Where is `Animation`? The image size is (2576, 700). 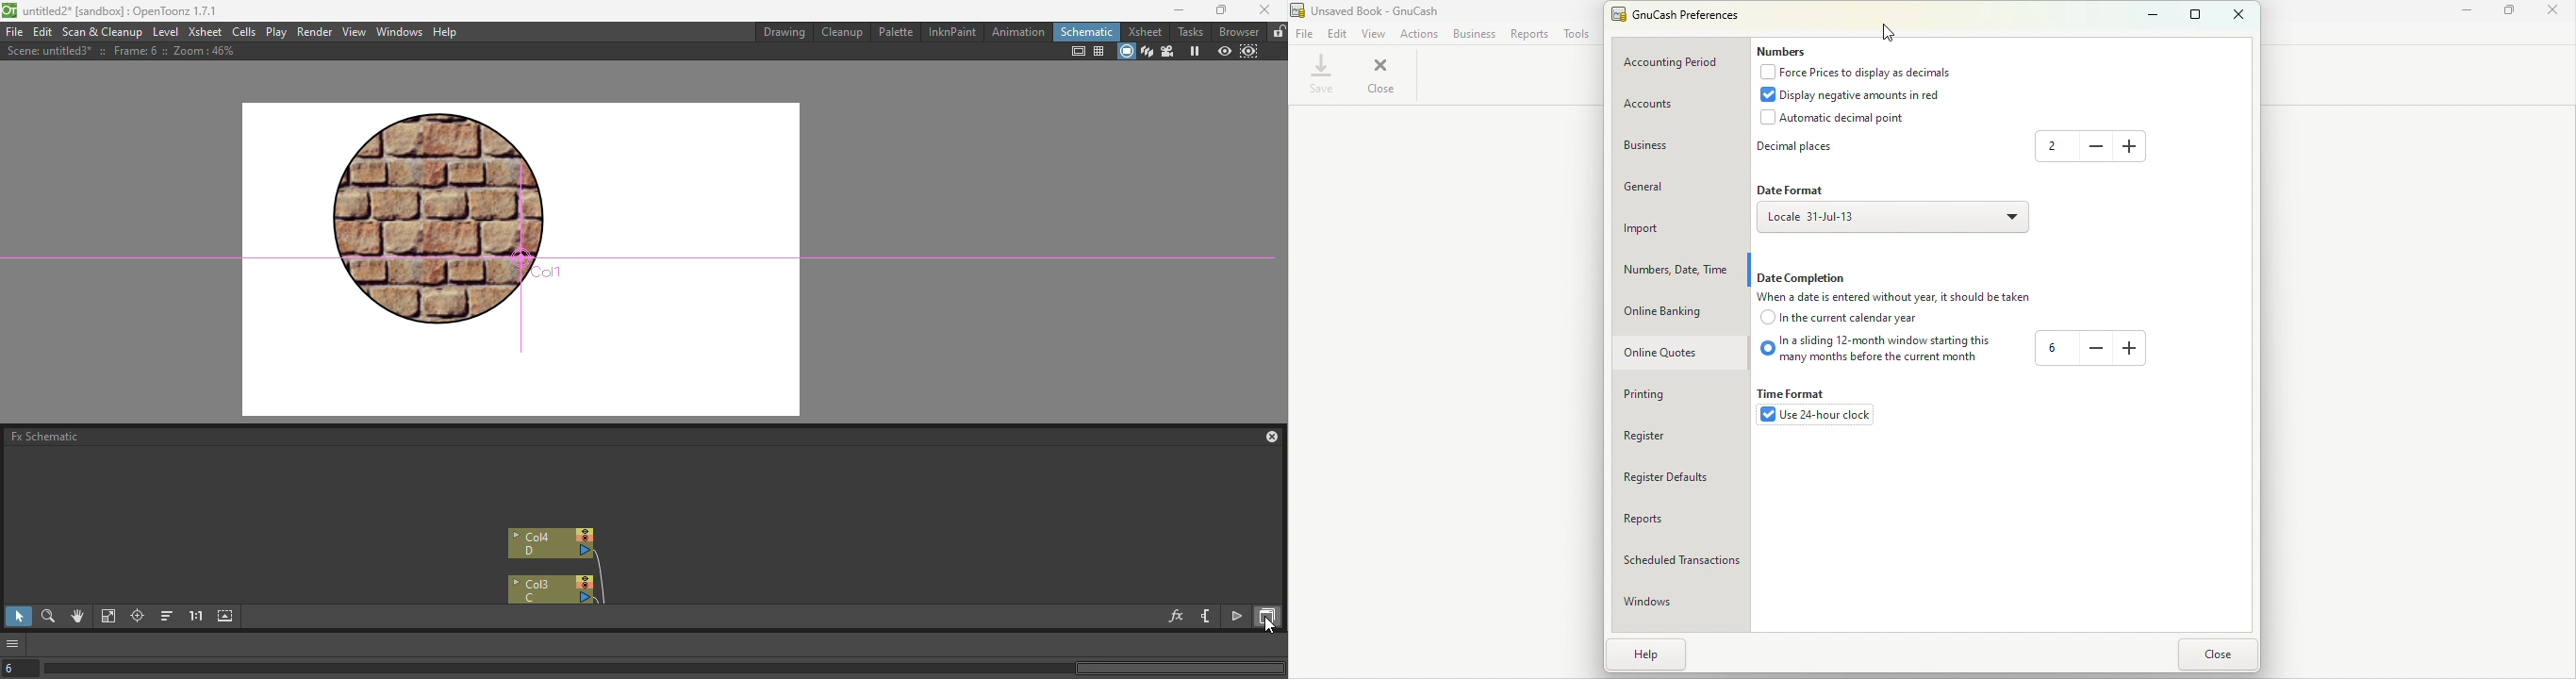
Animation is located at coordinates (1018, 32).